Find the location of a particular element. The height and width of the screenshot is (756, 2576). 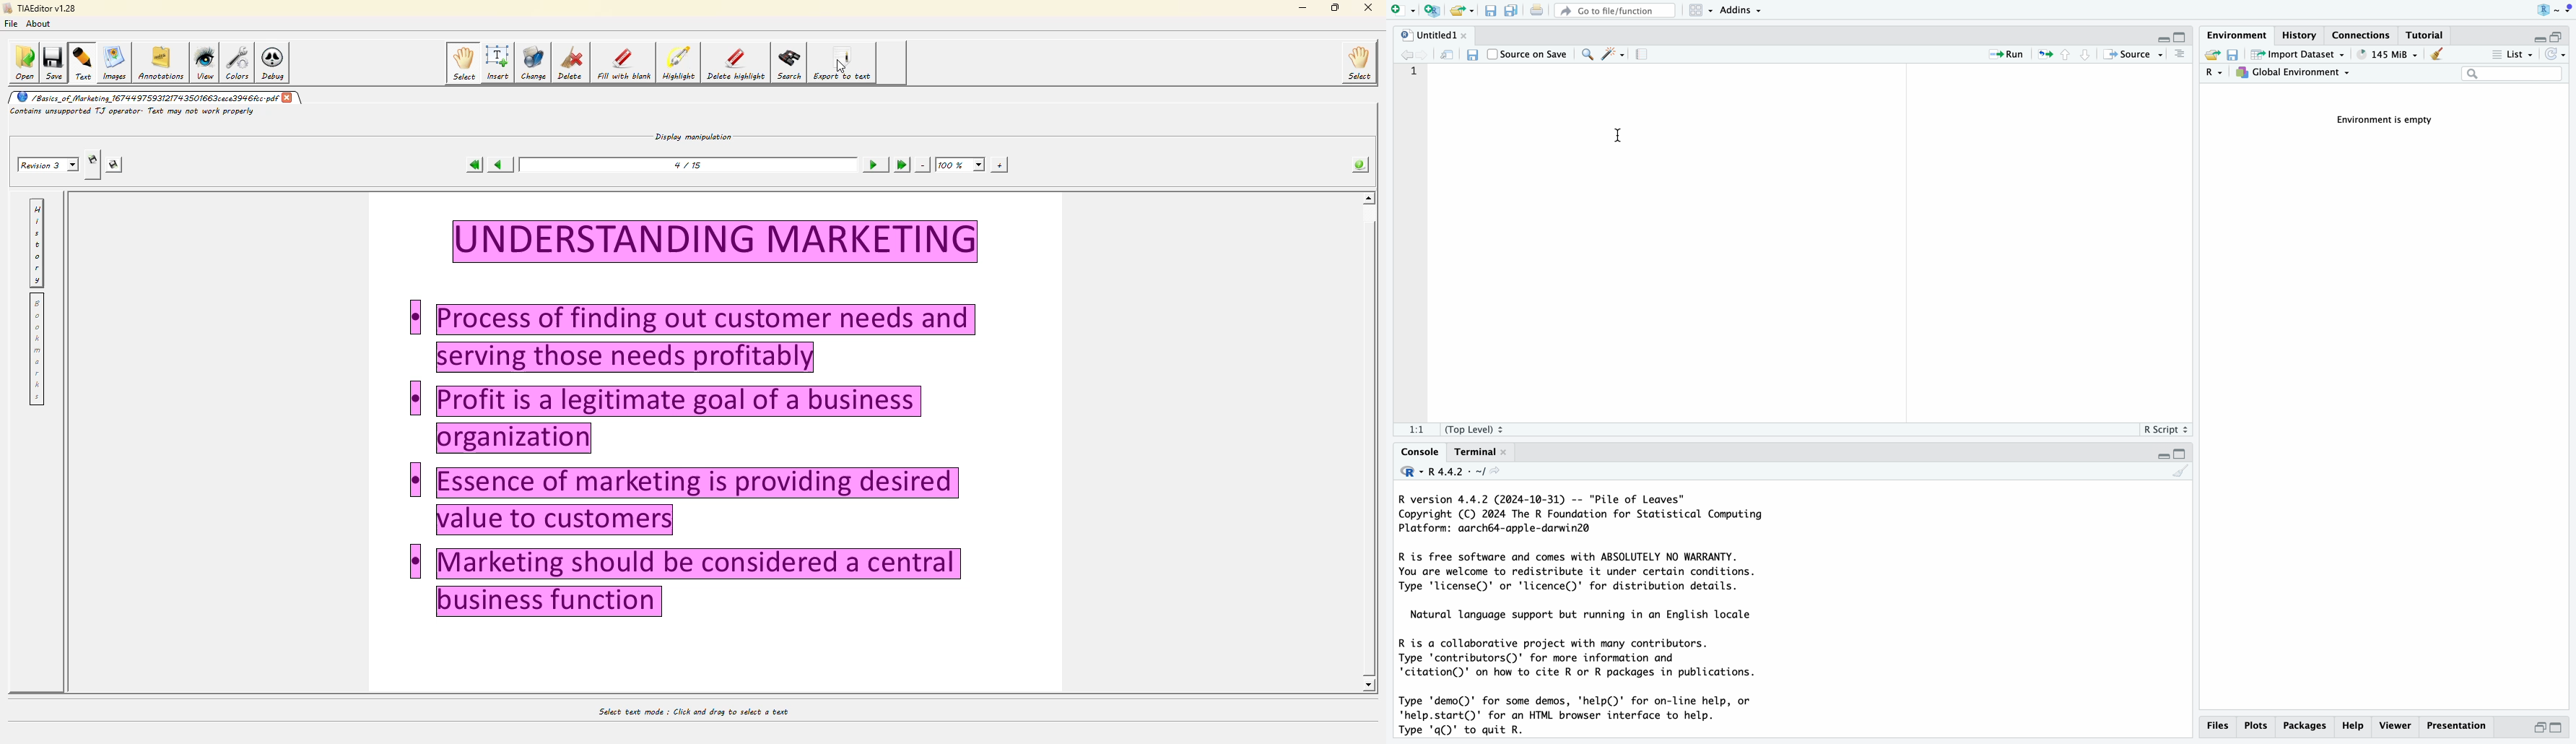

run the current line or selection is located at coordinates (2008, 56).